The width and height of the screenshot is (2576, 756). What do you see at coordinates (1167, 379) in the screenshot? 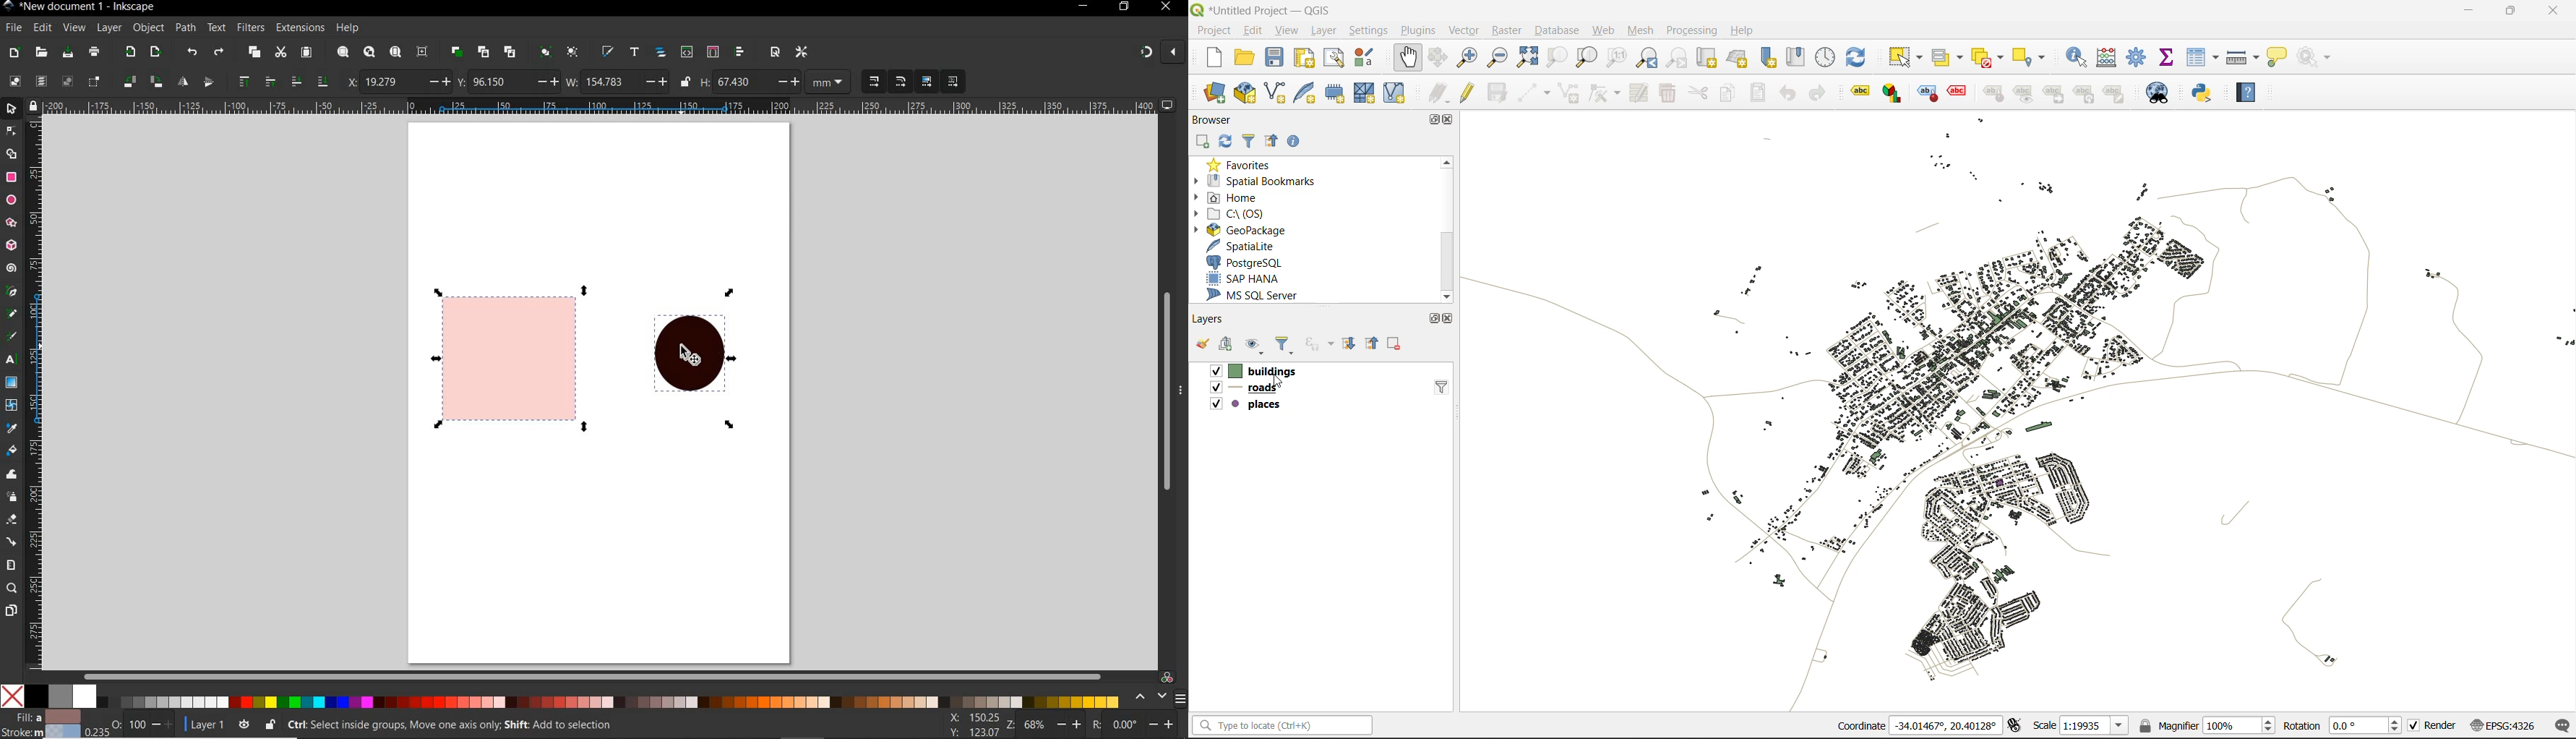
I see `scrollbar` at bounding box center [1167, 379].